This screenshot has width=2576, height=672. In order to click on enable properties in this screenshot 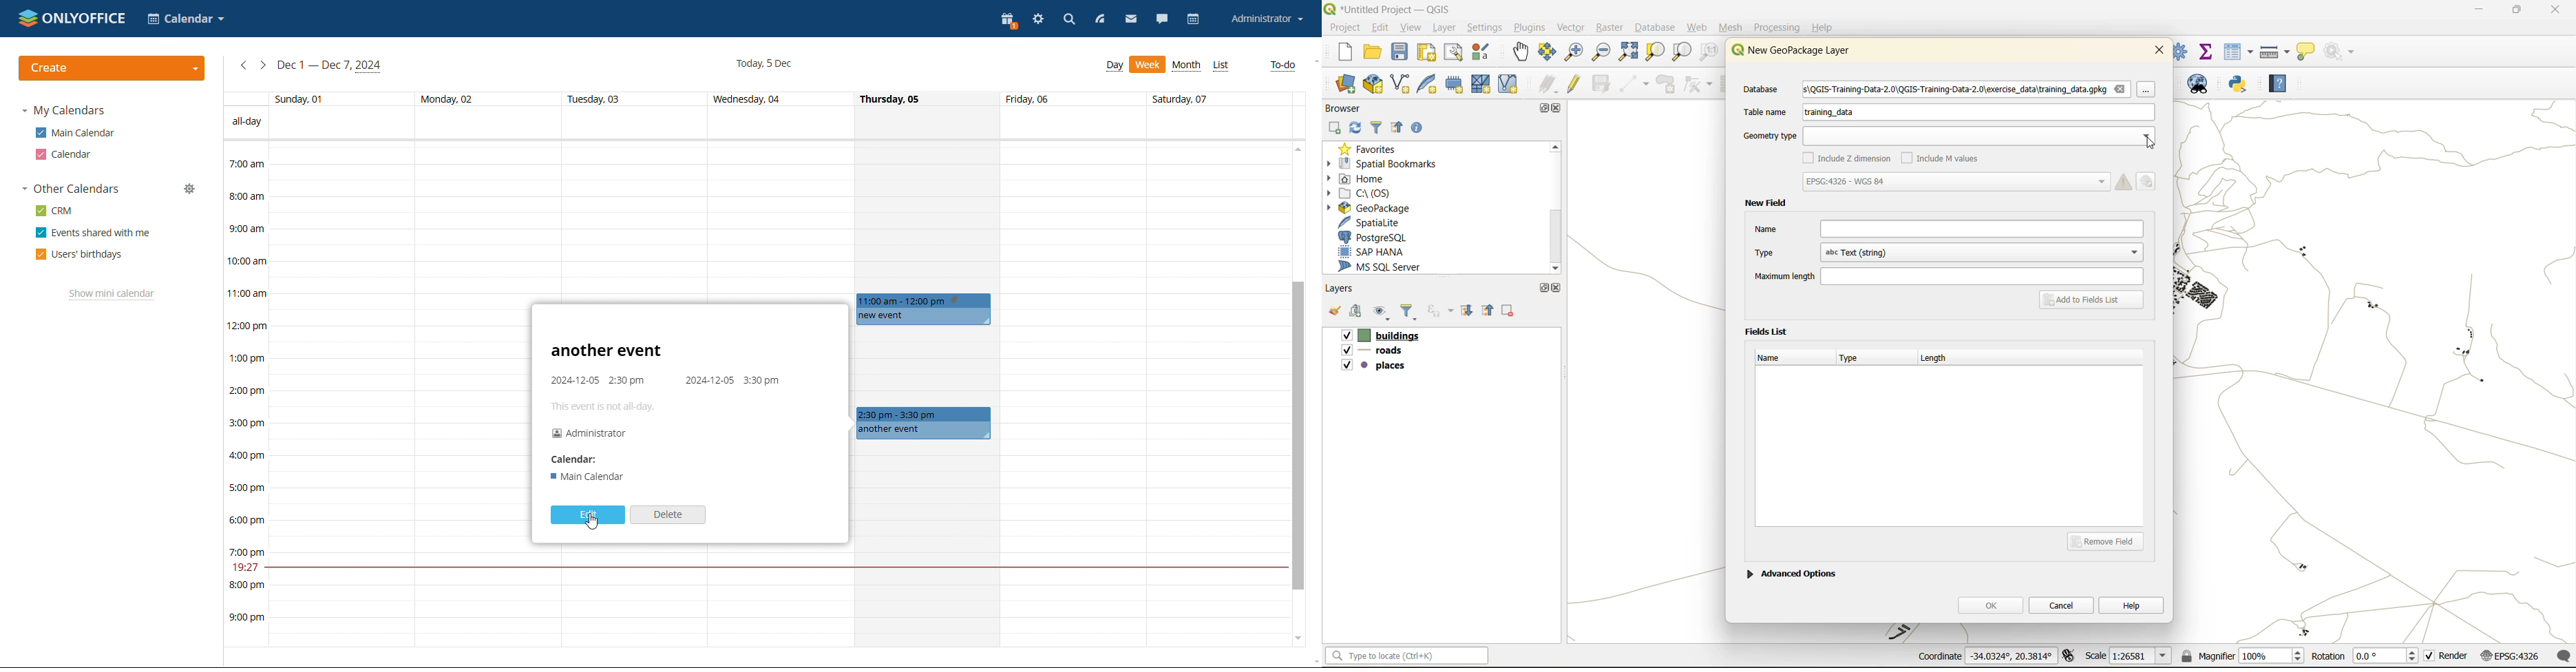, I will do `click(1420, 127)`.